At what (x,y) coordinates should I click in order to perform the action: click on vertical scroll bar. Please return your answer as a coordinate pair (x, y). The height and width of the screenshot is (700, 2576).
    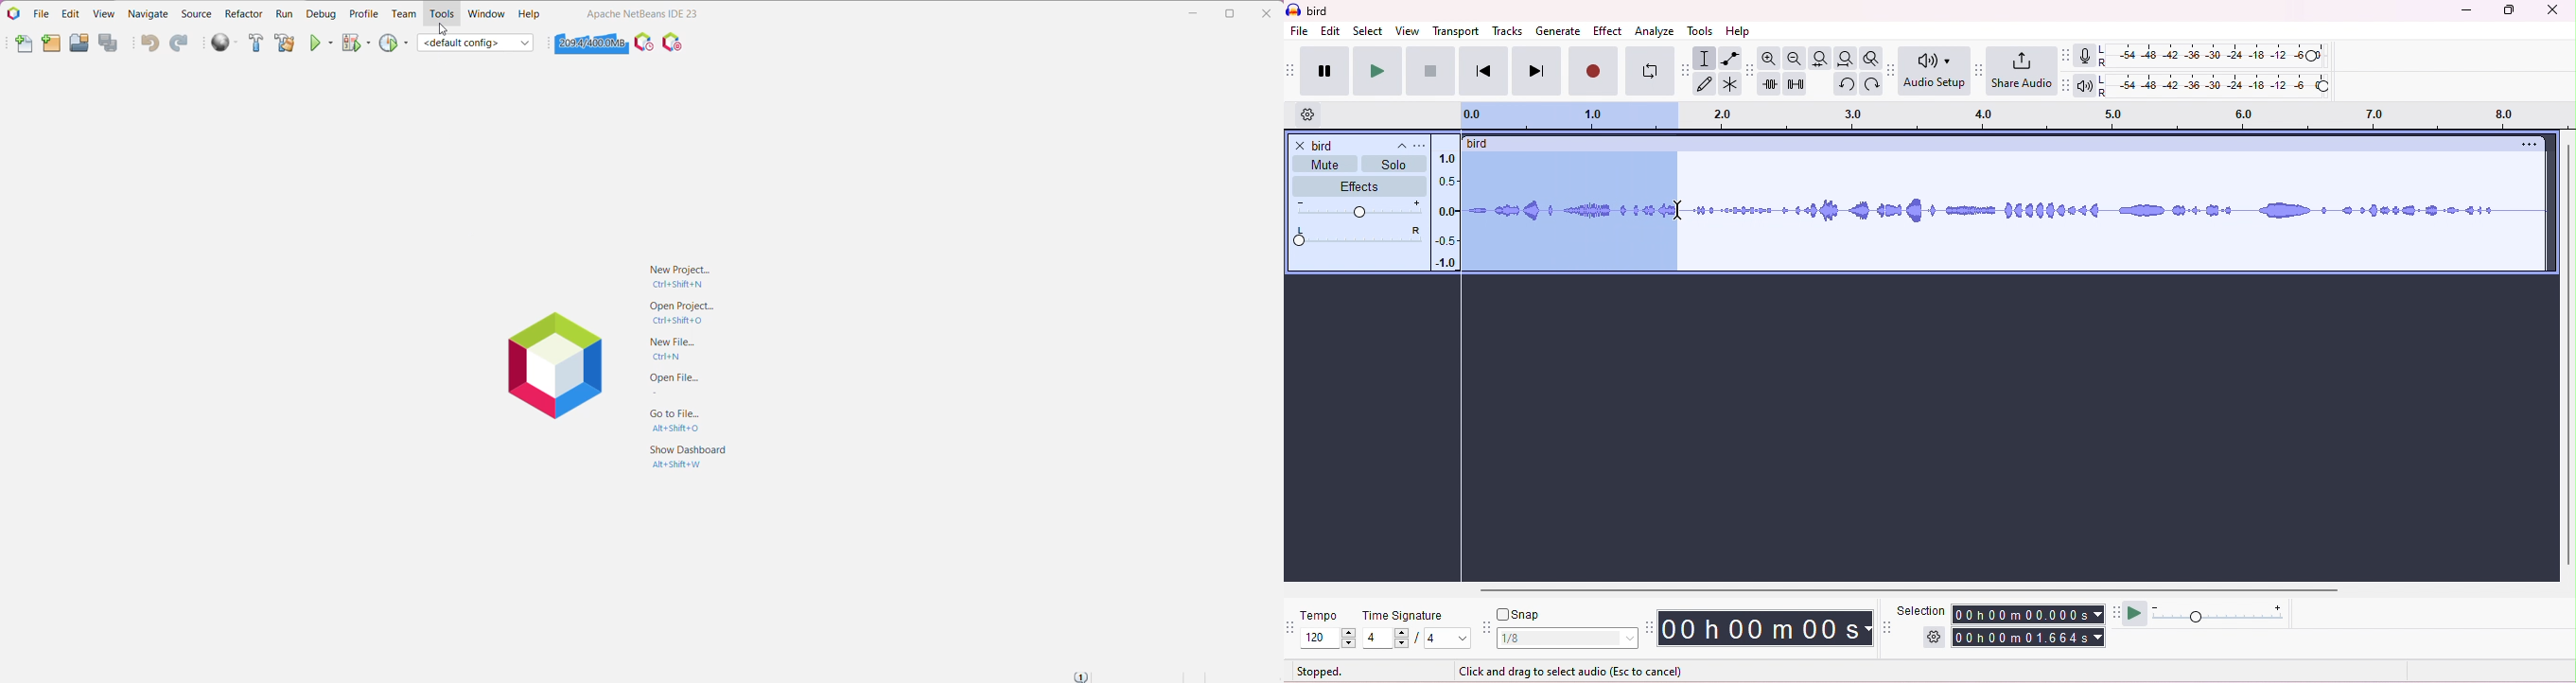
    Looking at the image, I should click on (2567, 356).